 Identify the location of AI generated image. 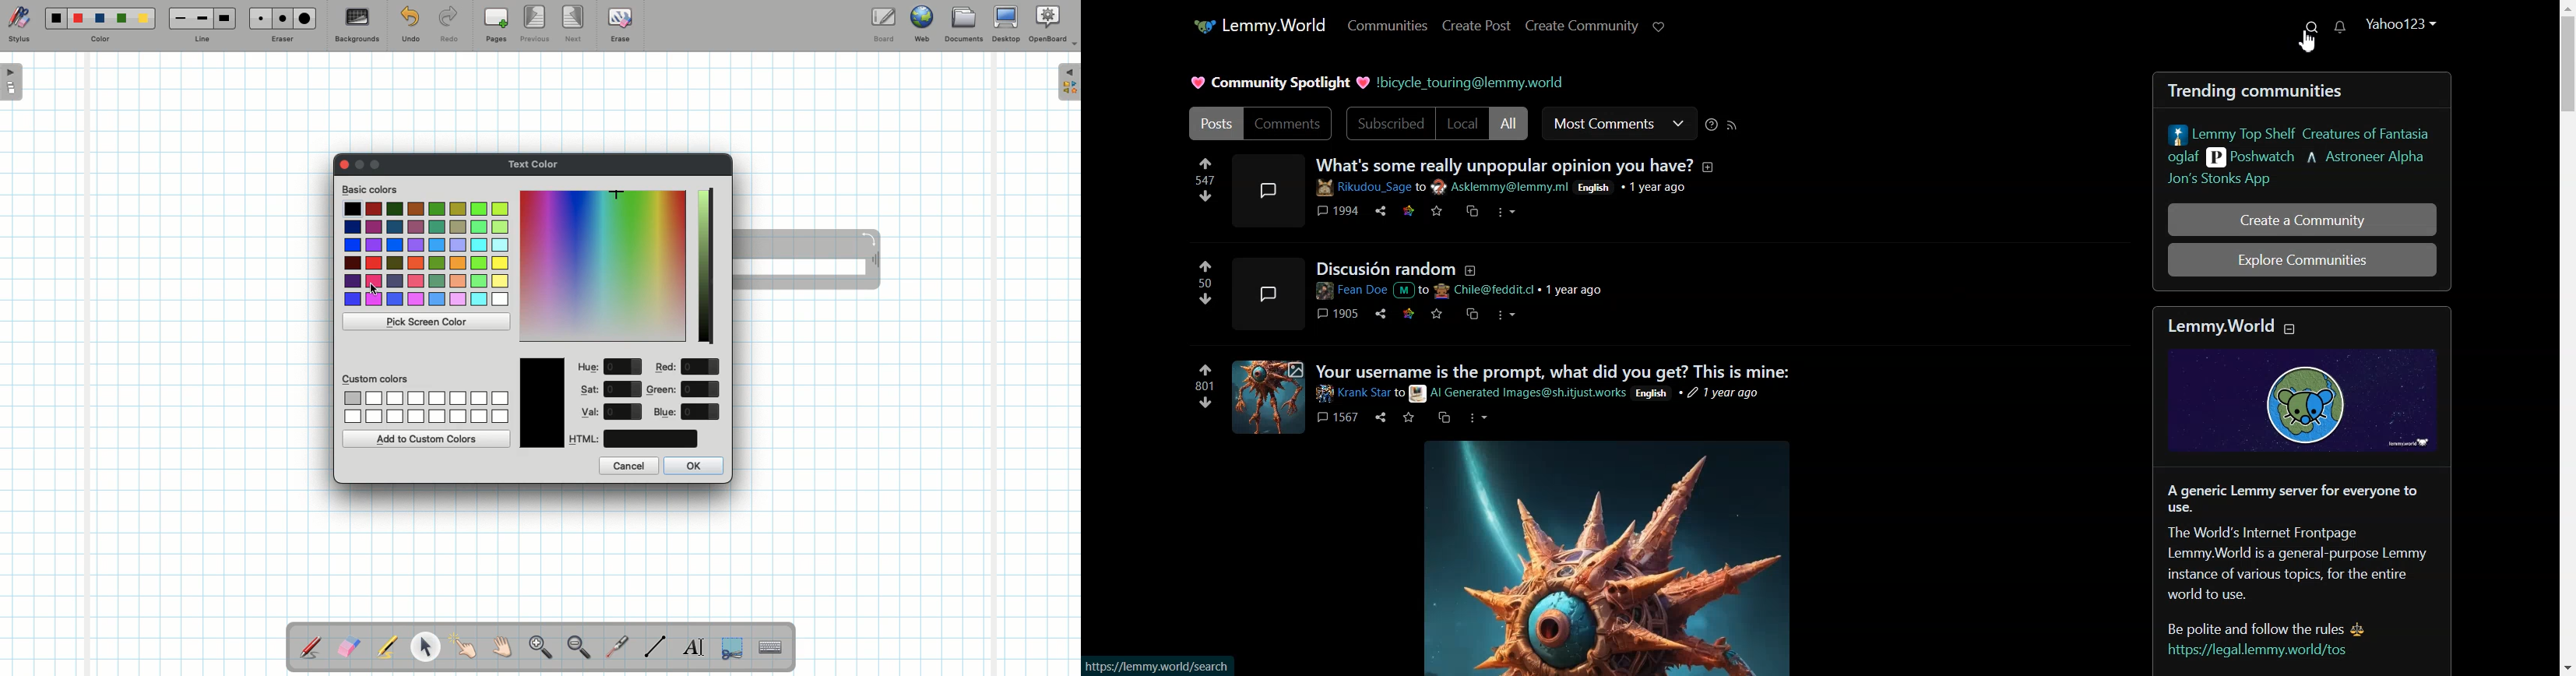
(1269, 396).